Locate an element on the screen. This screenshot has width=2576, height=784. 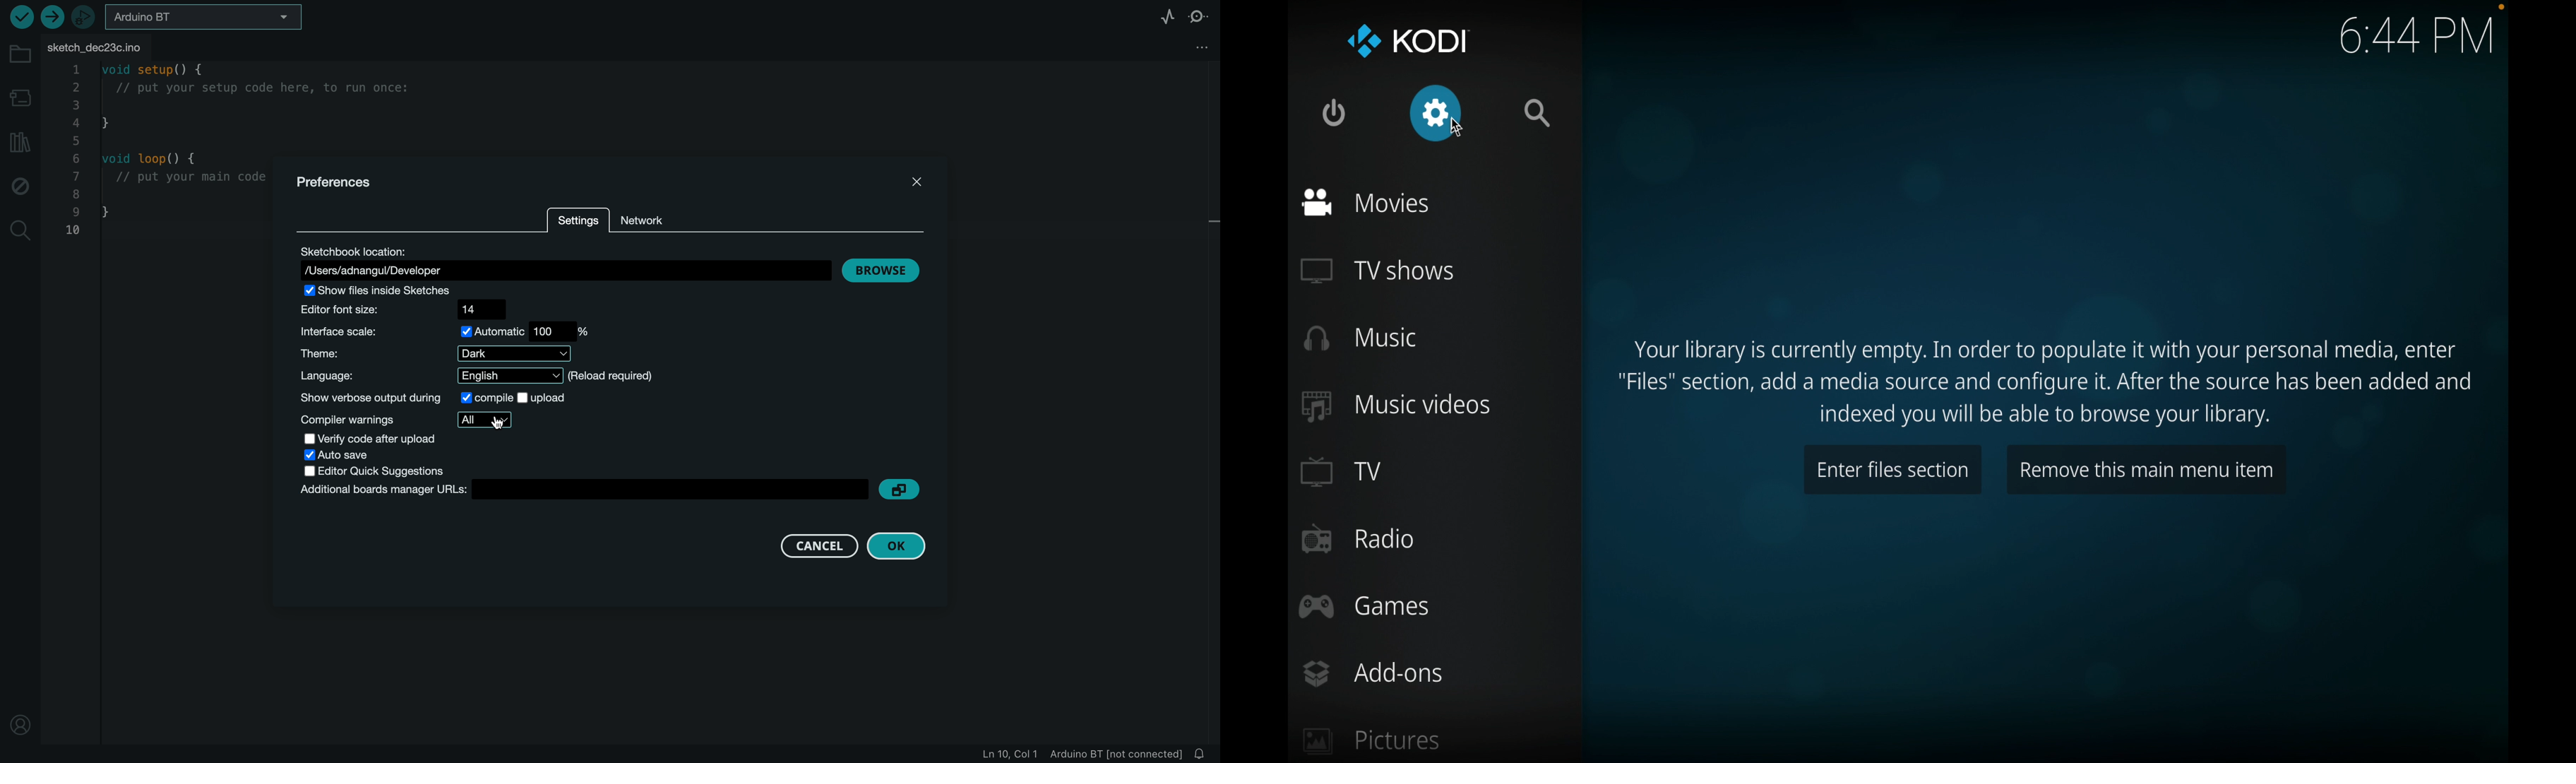
remove this main menu item is located at coordinates (2147, 468).